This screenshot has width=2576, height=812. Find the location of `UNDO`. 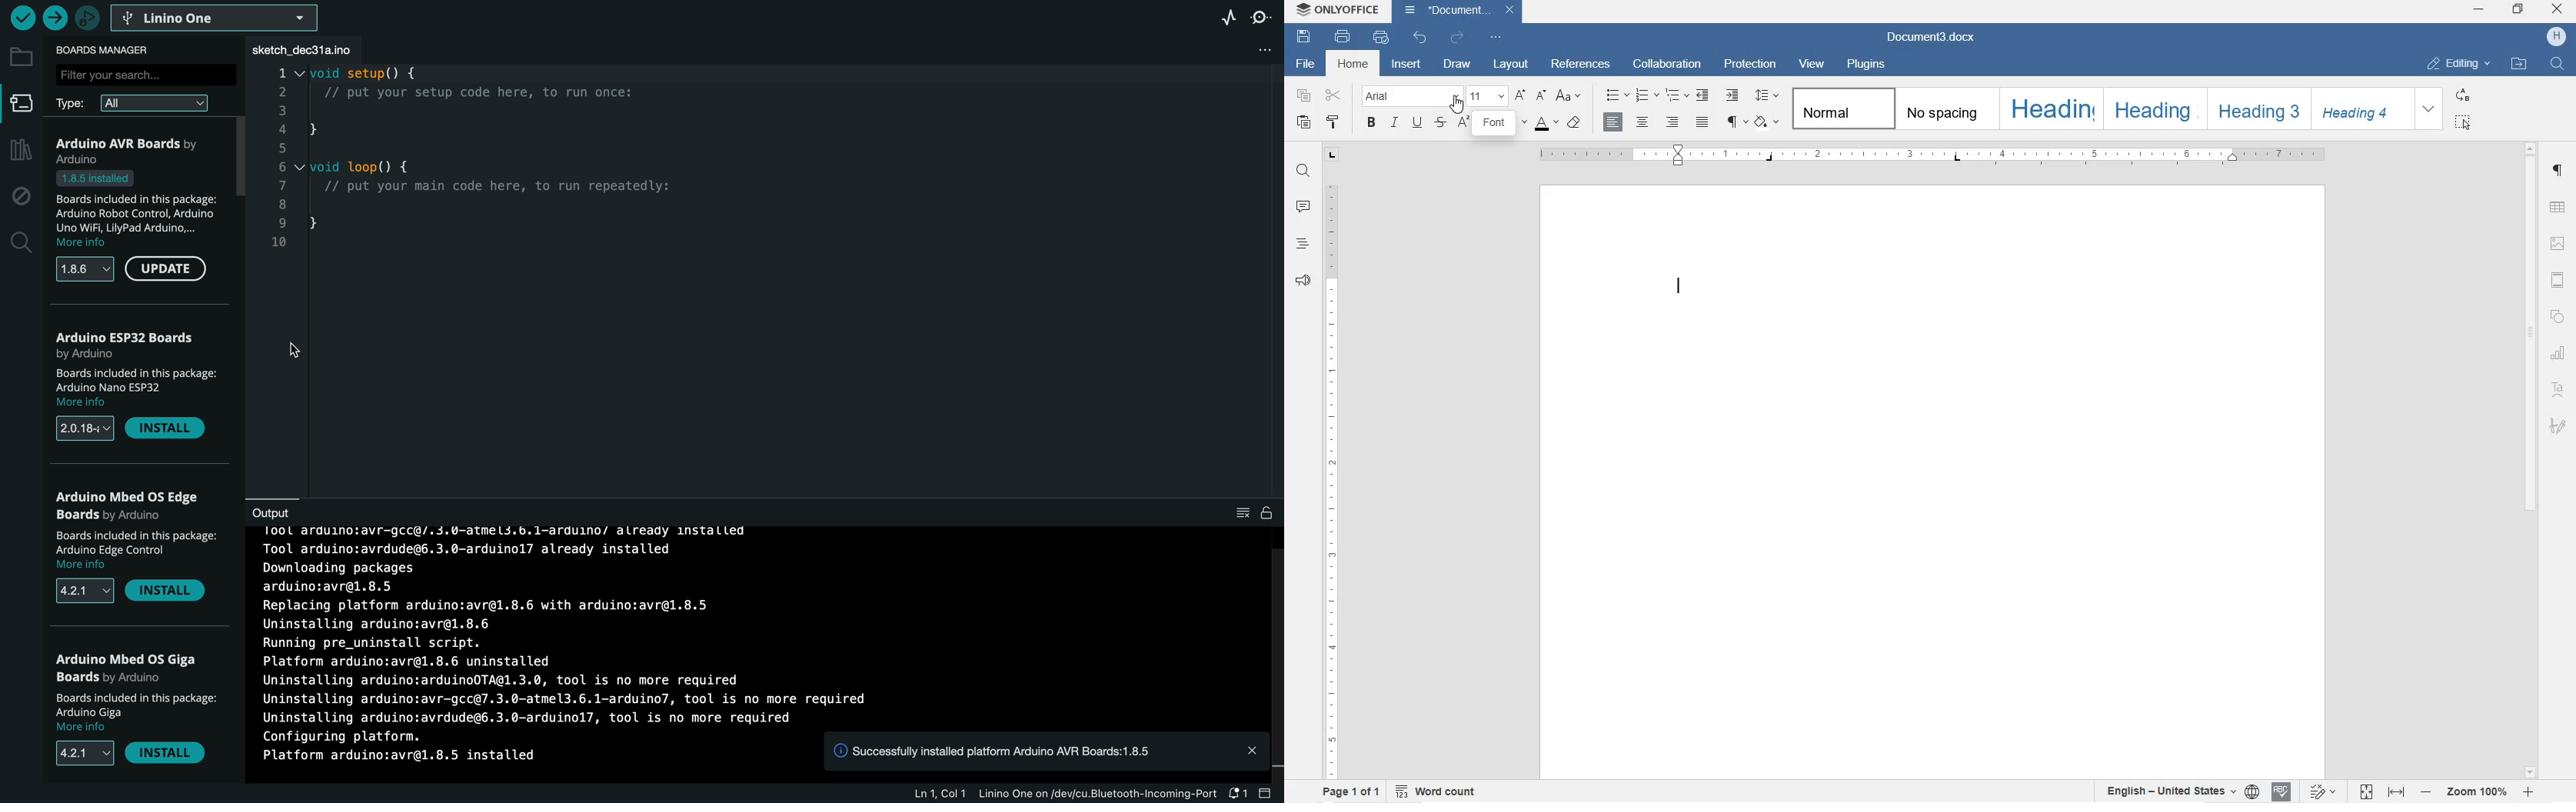

UNDO is located at coordinates (1419, 39).